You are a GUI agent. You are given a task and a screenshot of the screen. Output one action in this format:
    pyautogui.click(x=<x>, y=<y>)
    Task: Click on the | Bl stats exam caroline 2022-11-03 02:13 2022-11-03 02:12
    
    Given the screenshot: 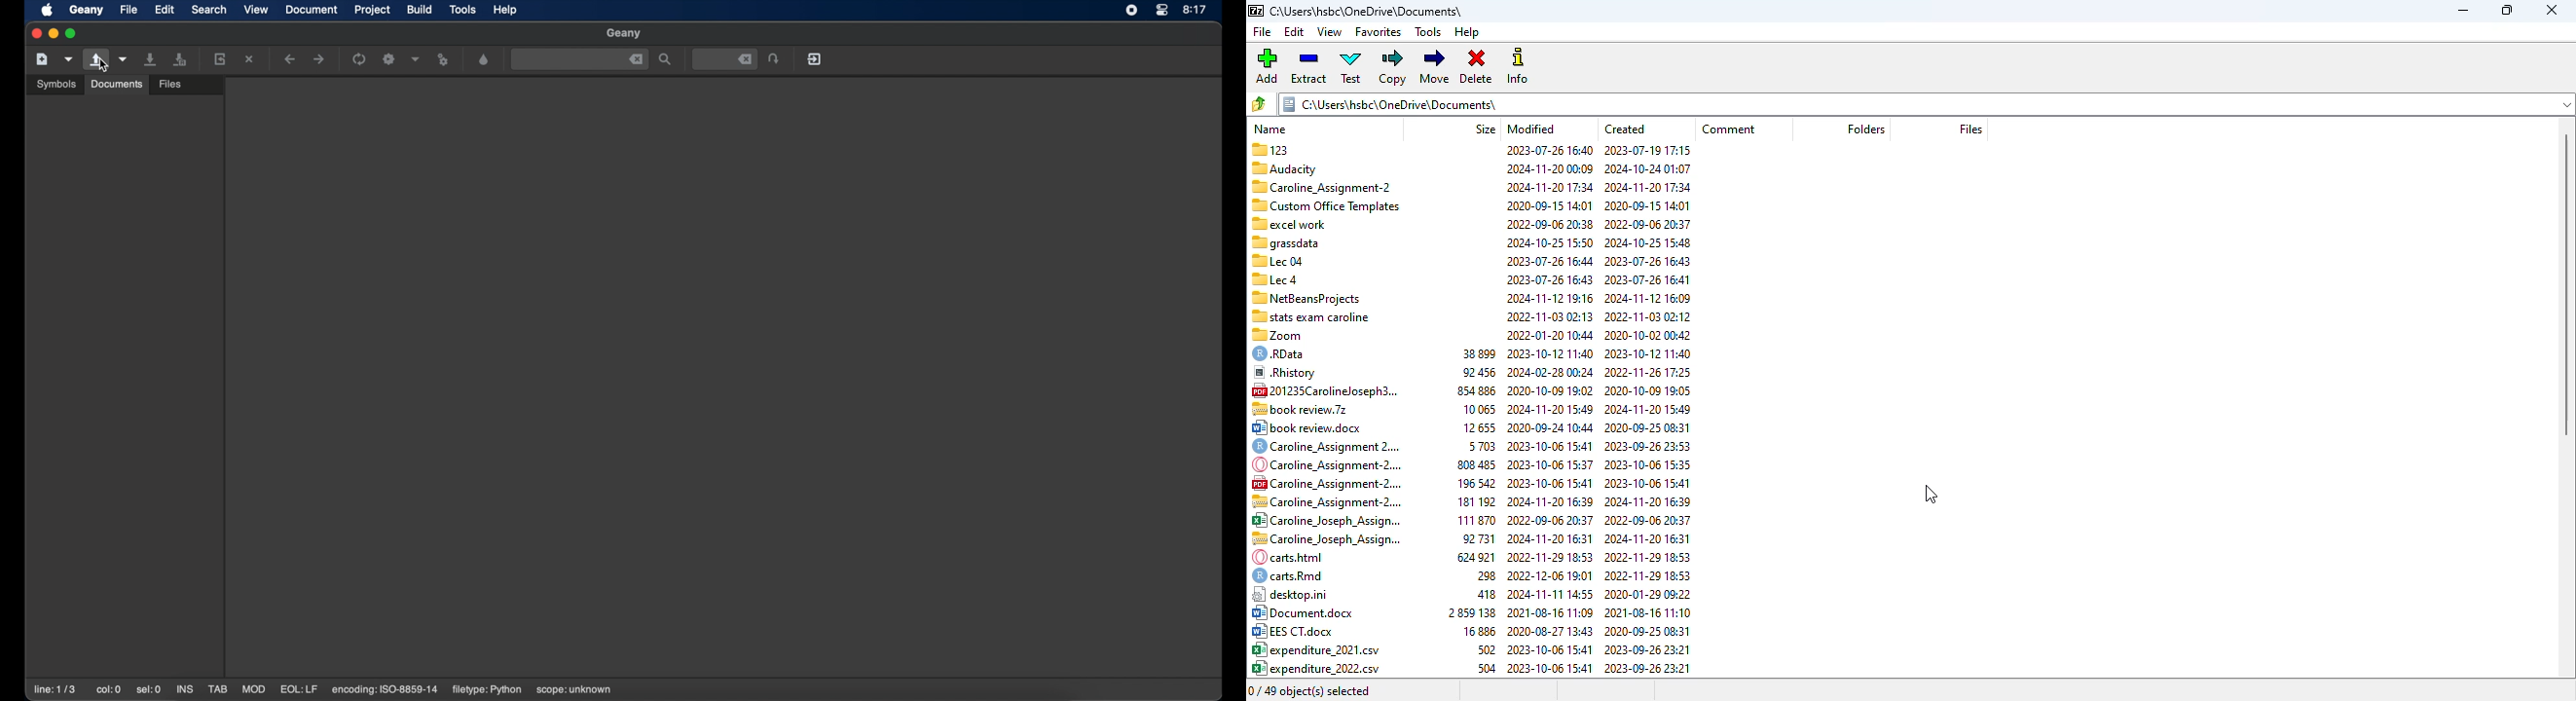 What is the action you would take?
    pyautogui.click(x=1469, y=296)
    